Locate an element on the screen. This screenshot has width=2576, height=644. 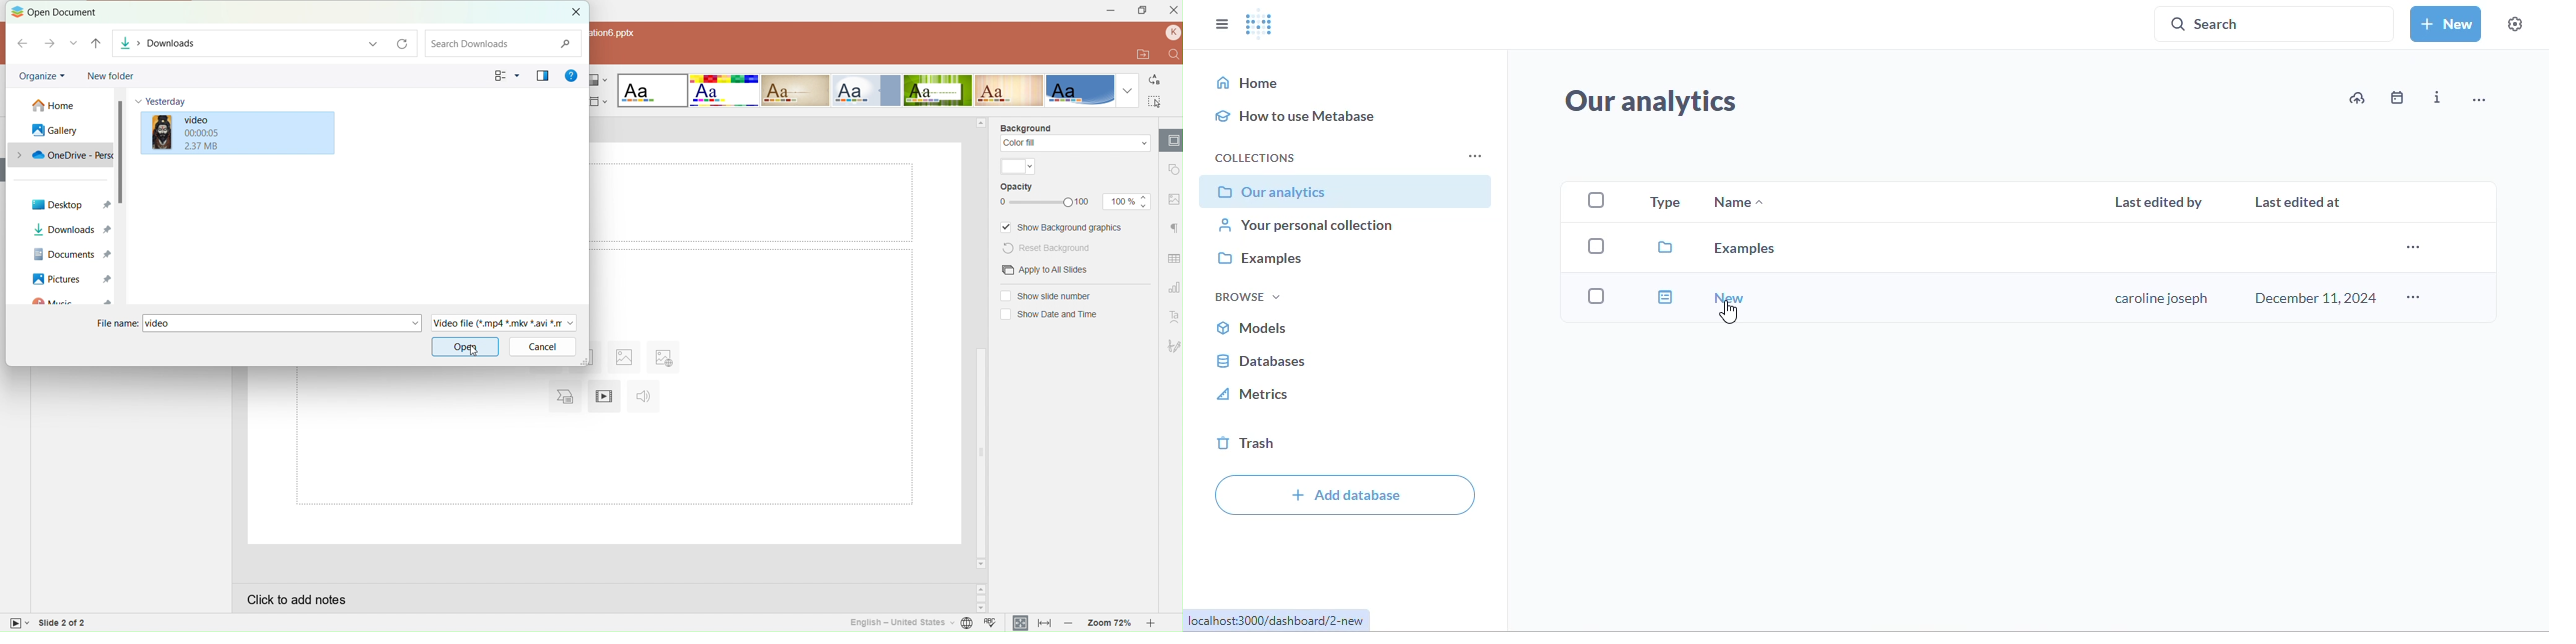
new is located at coordinates (2446, 23).